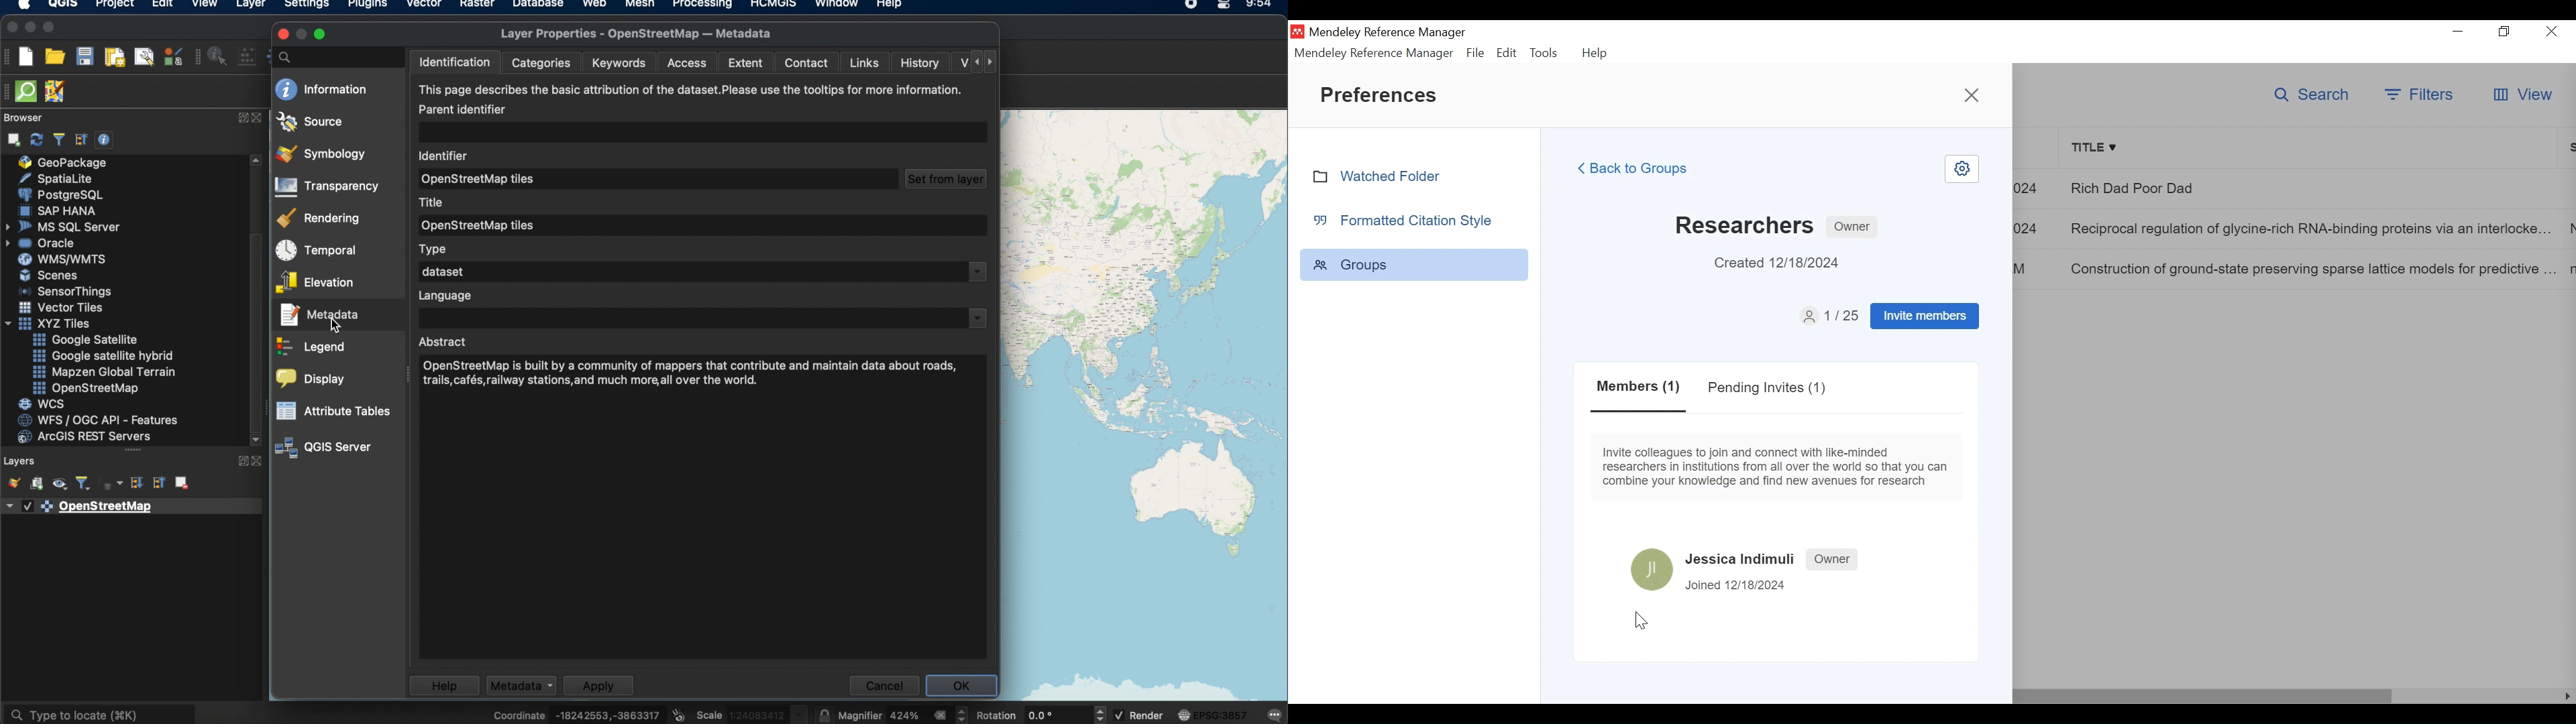  What do you see at coordinates (522, 685) in the screenshot?
I see `style` at bounding box center [522, 685].